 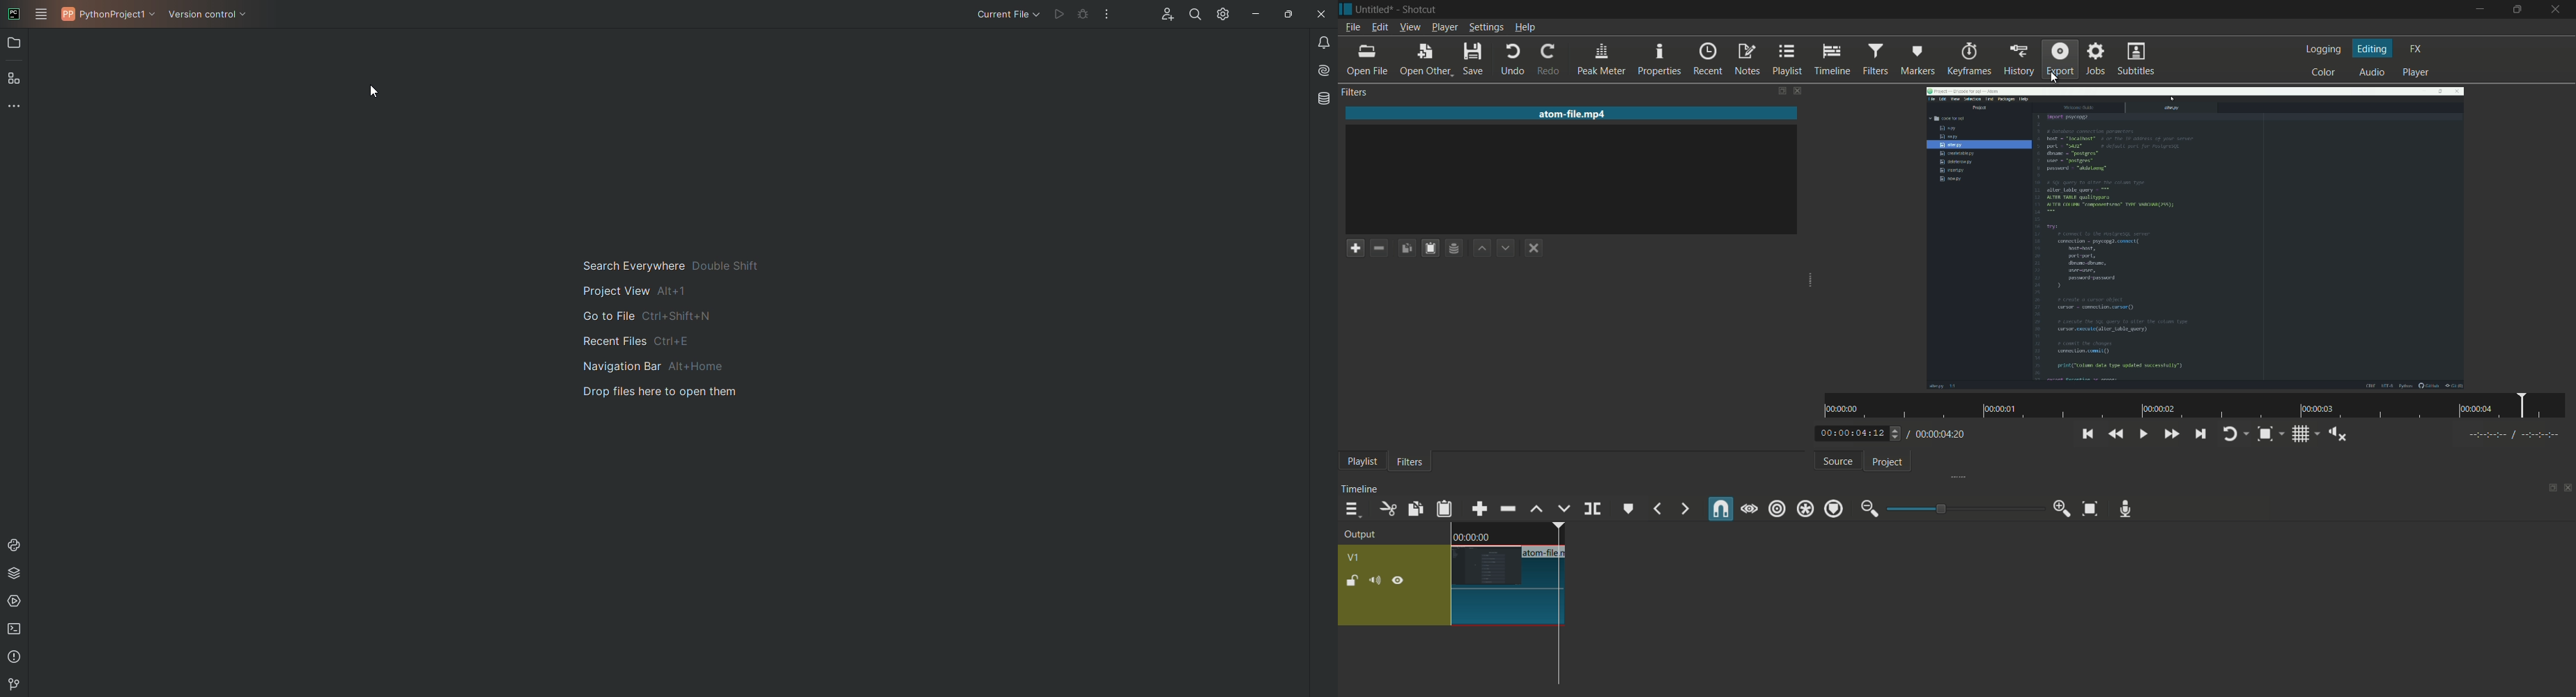 What do you see at coordinates (1400, 581) in the screenshot?
I see `hide` at bounding box center [1400, 581].